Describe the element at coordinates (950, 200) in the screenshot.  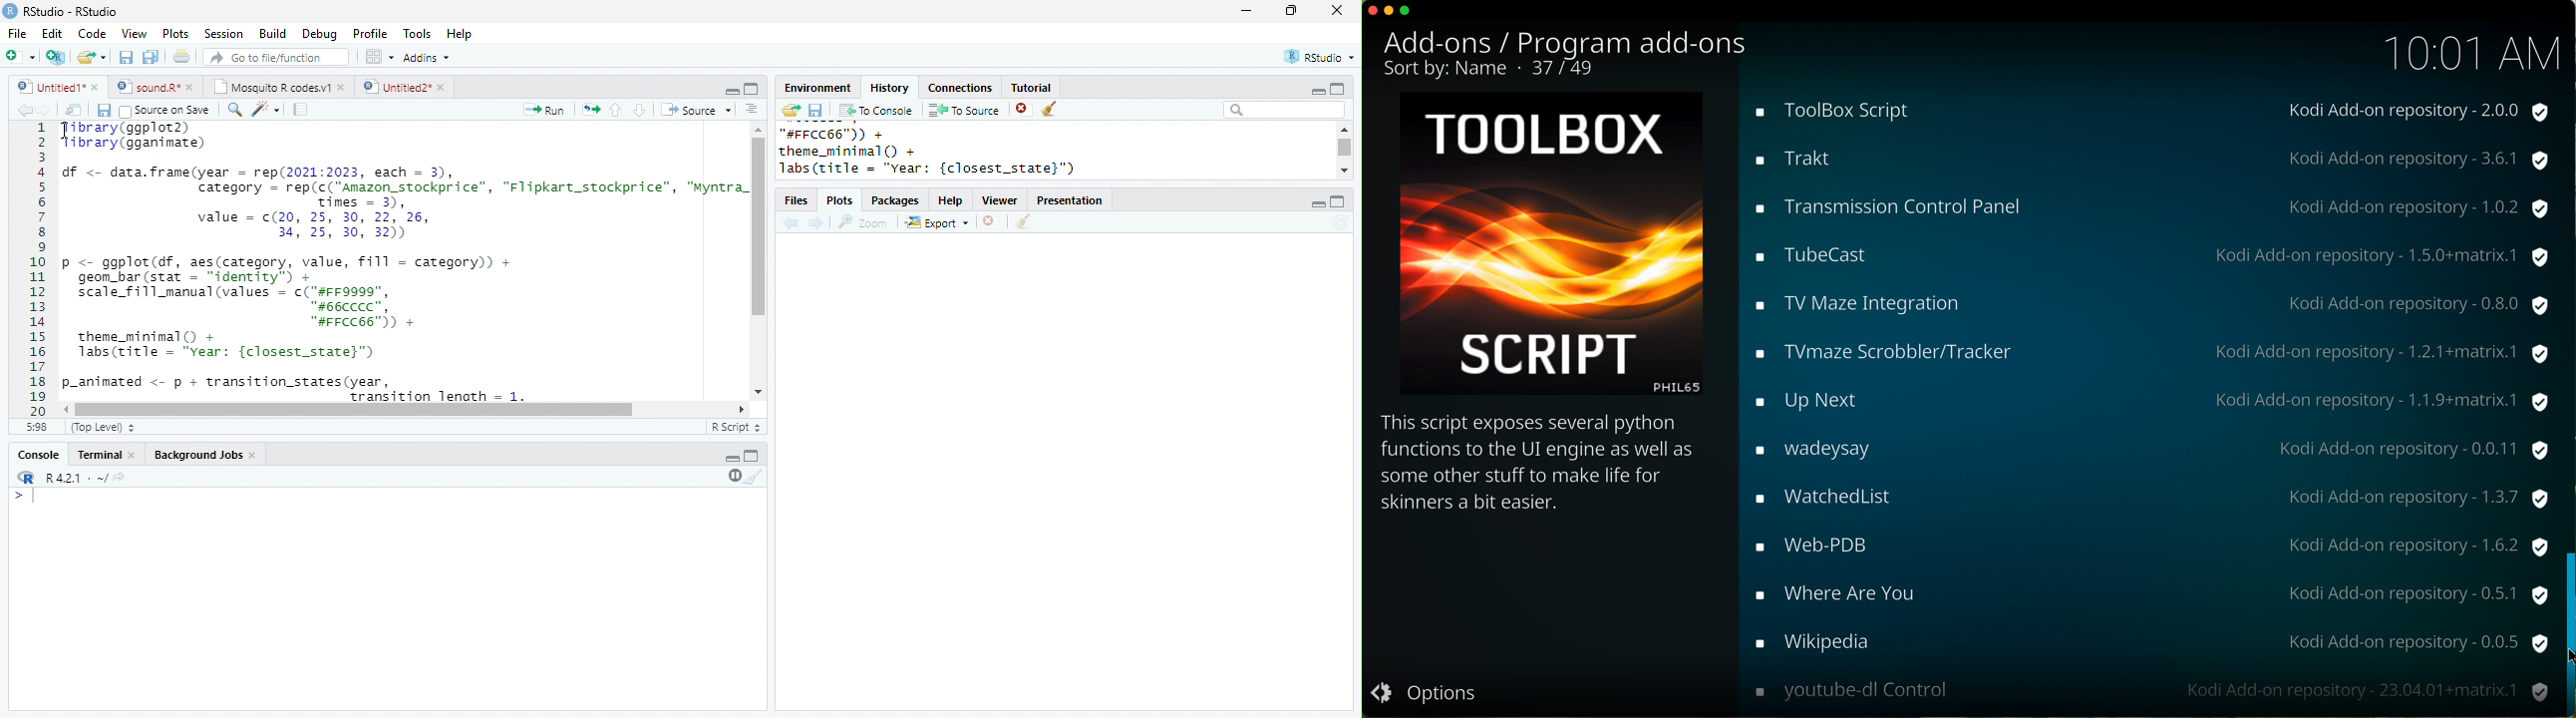
I see `Help` at that location.